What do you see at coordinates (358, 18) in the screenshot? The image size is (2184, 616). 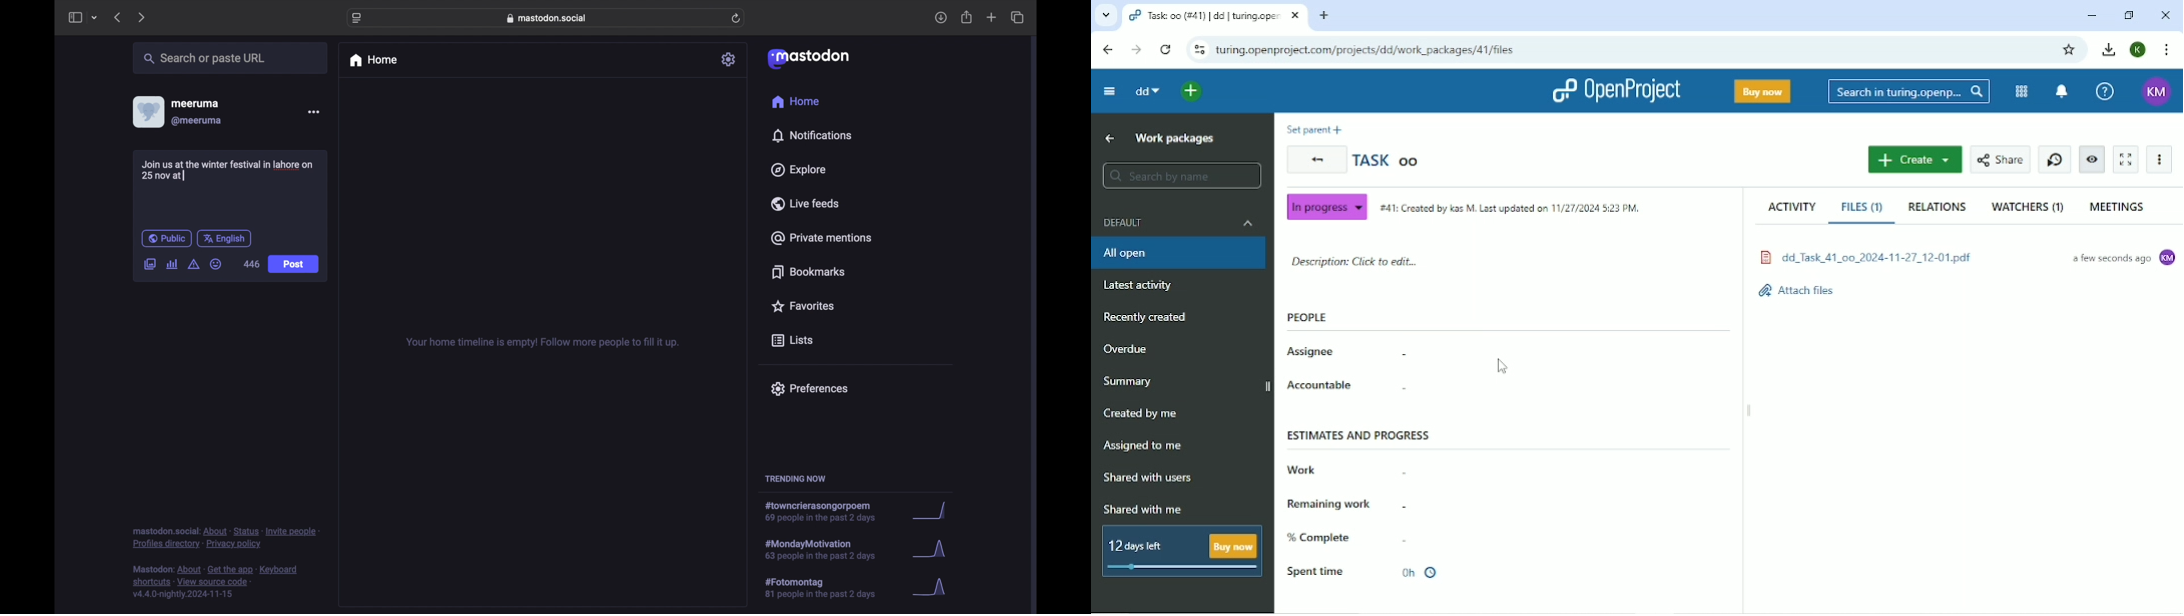 I see `website settings` at bounding box center [358, 18].